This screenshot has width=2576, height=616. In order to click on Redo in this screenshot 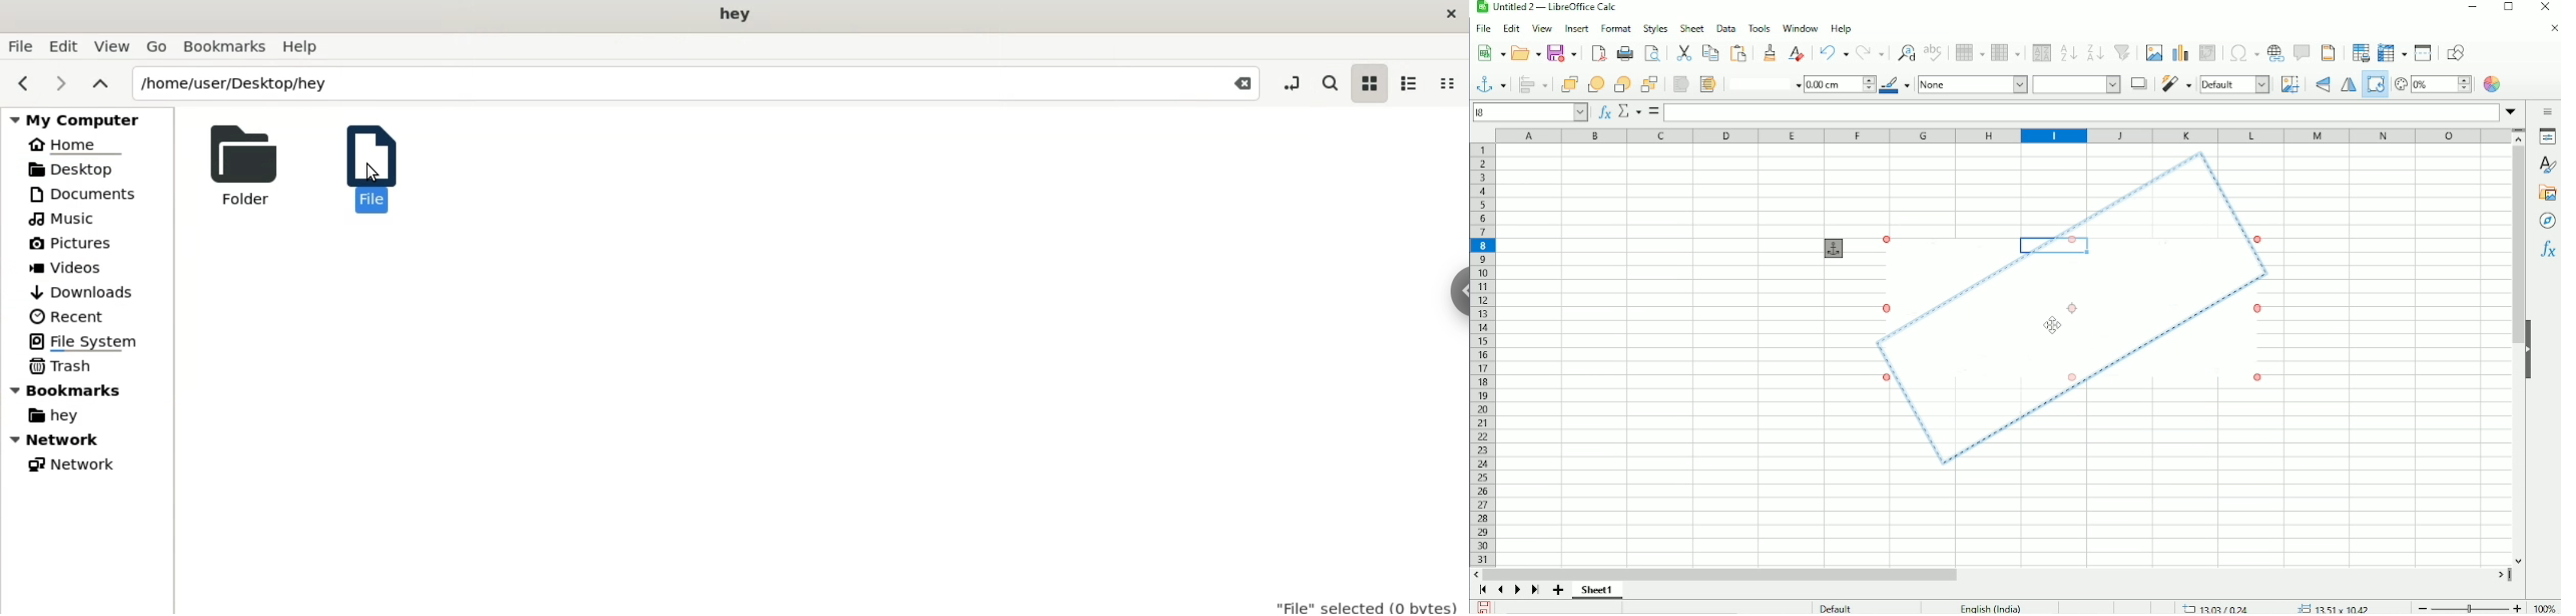, I will do `click(1870, 53)`.